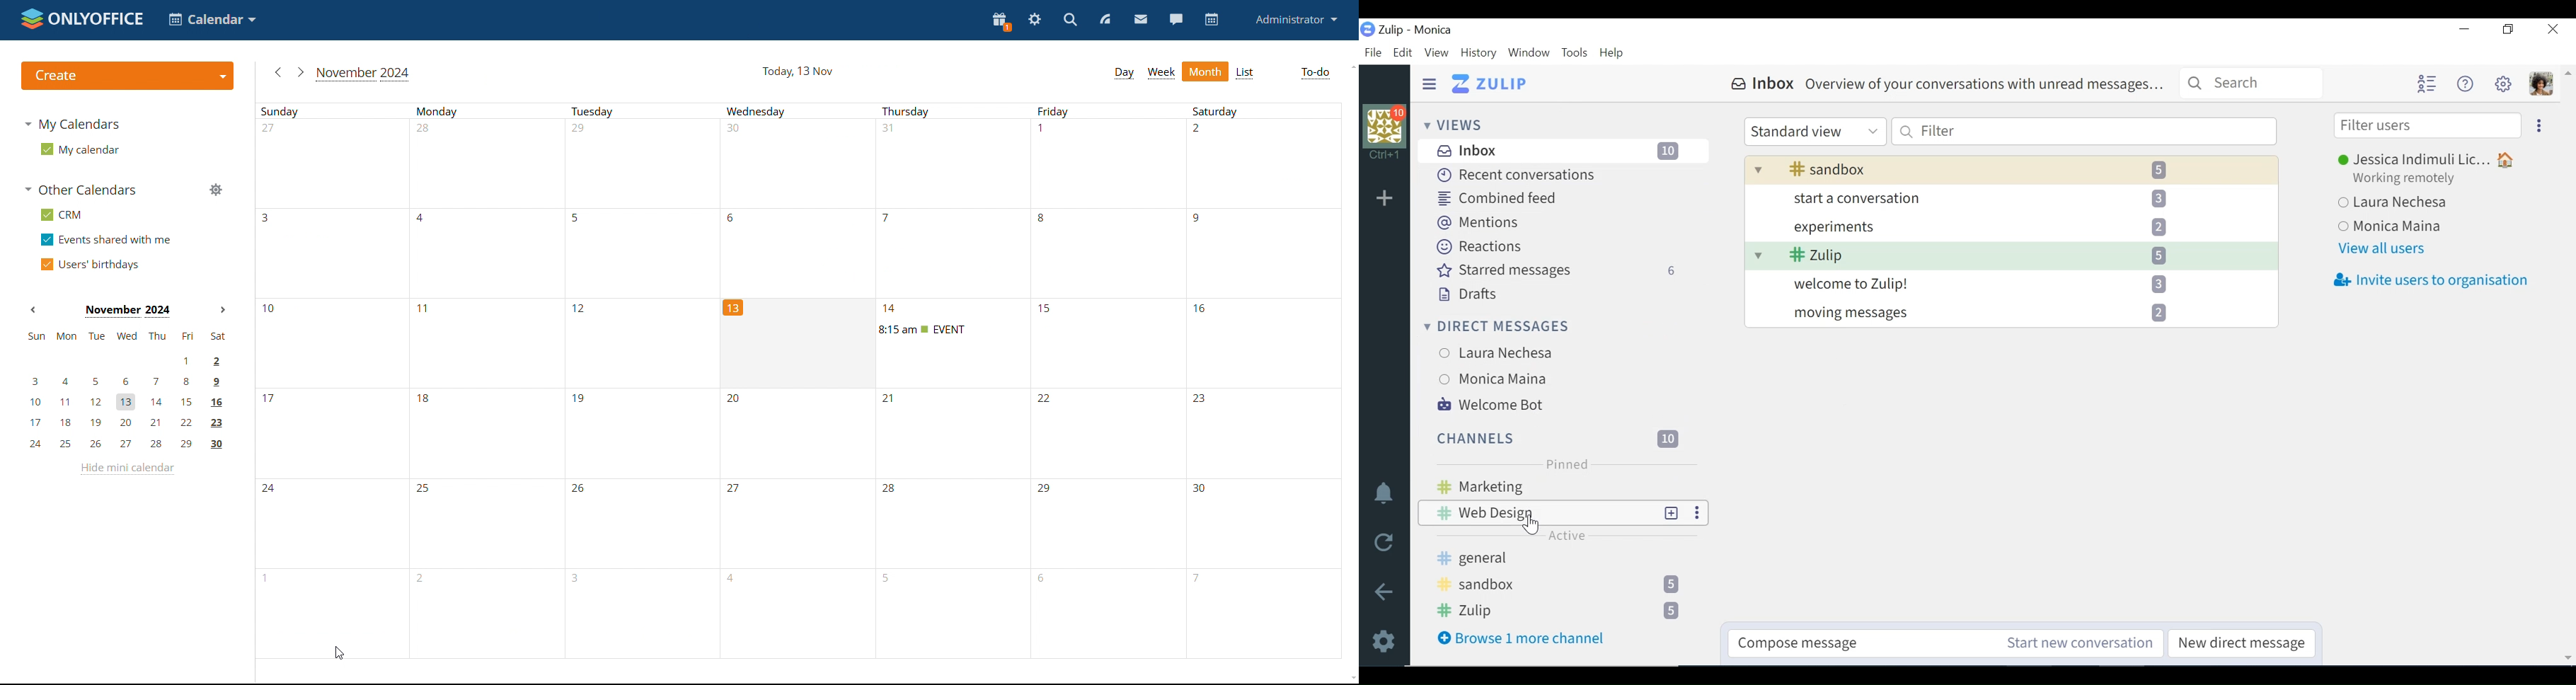  What do you see at coordinates (1123, 72) in the screenshot?
I see `day view` at bounding box center [1123, 72].